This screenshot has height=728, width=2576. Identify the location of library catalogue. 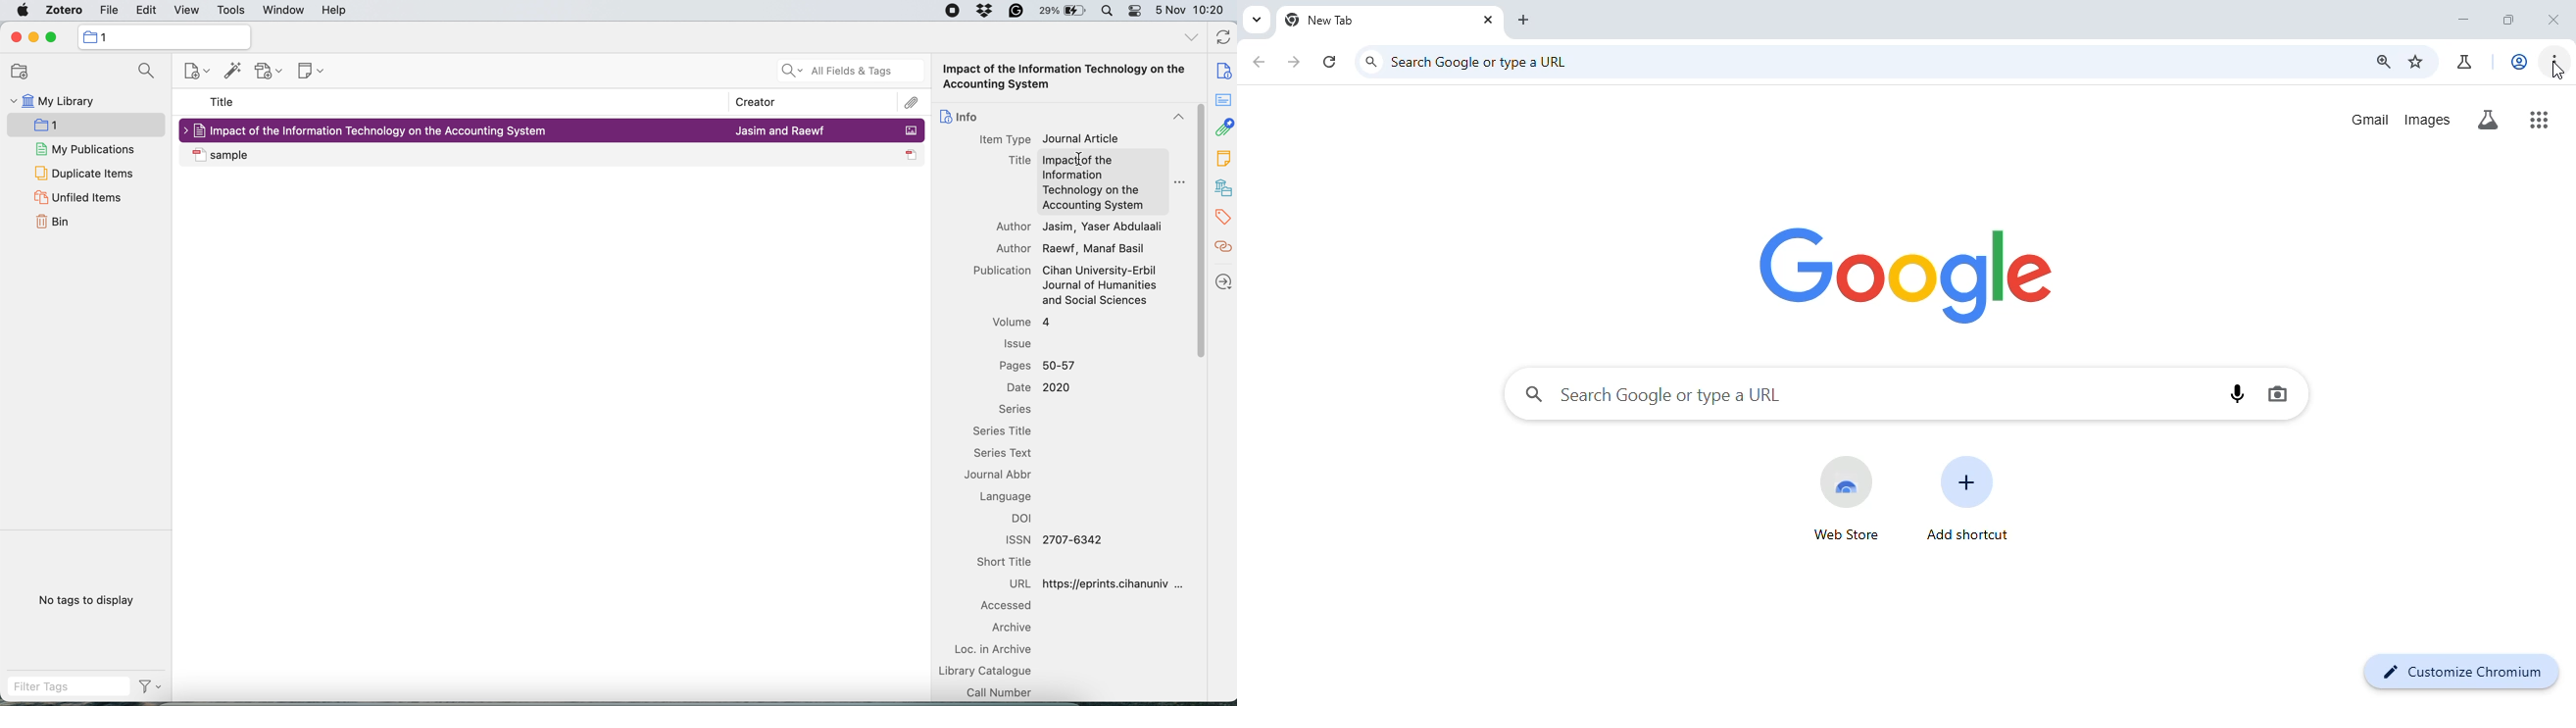
(998, 671).